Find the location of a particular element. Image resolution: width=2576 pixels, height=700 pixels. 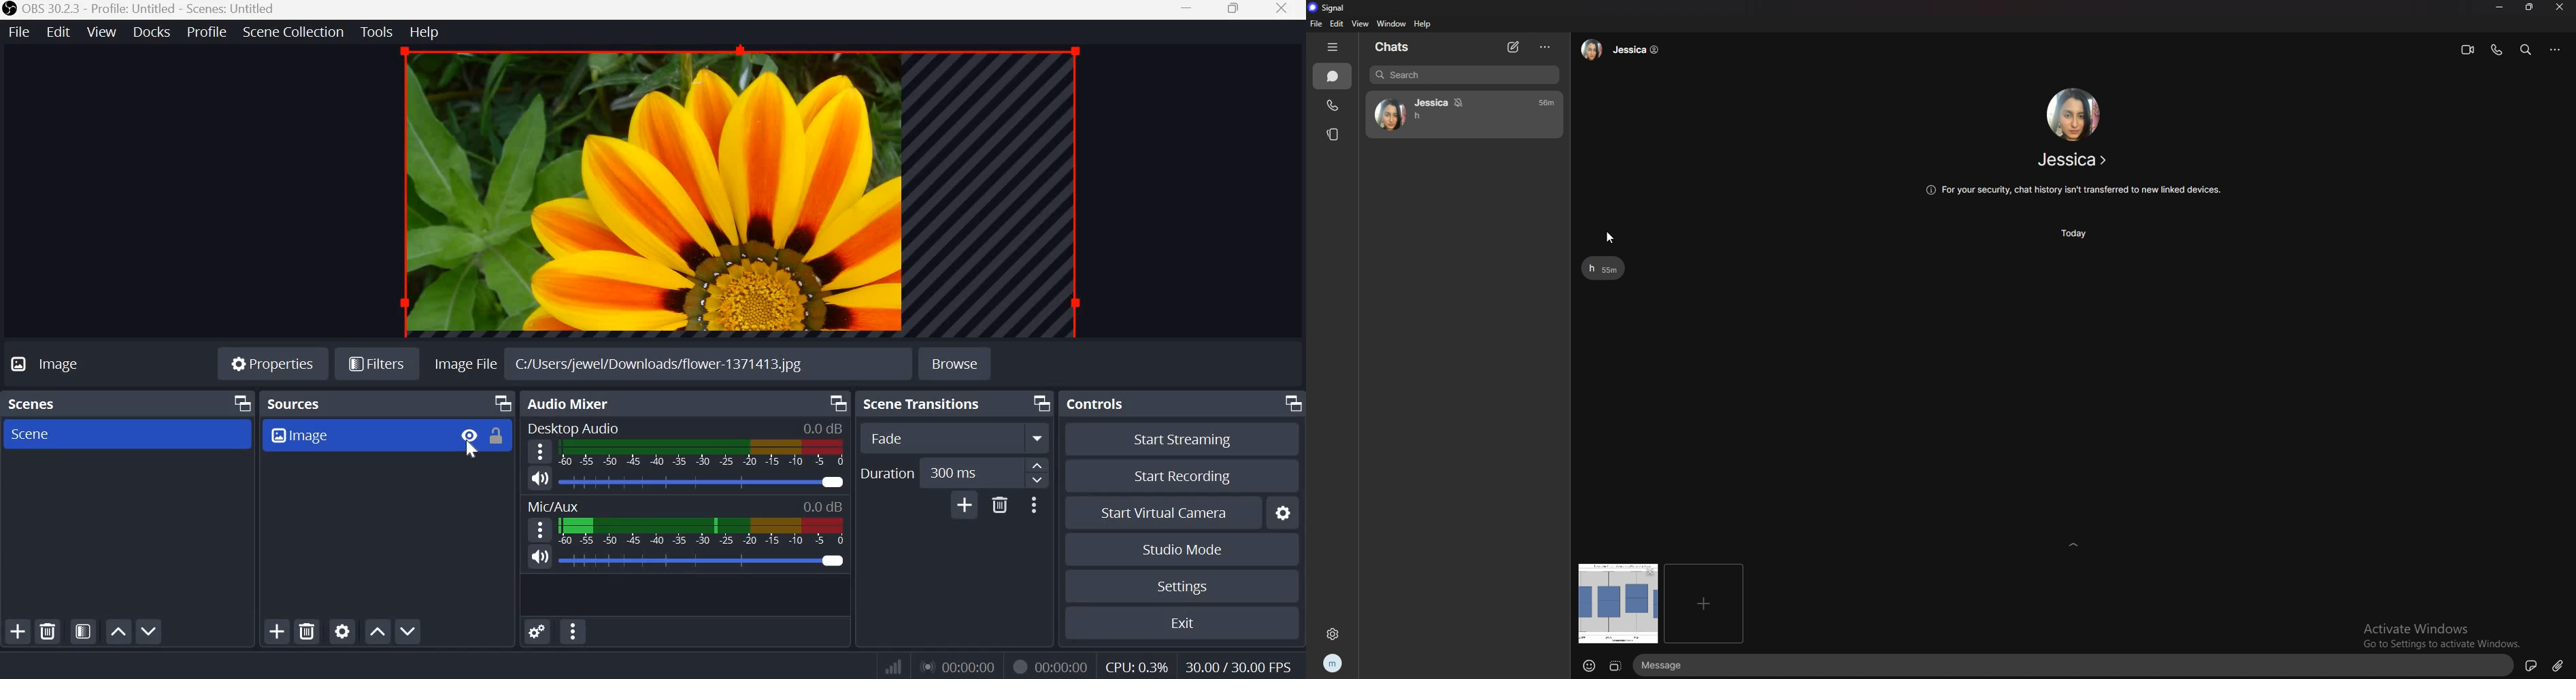

Dock Options icon is located at coordinates (1041, 402).